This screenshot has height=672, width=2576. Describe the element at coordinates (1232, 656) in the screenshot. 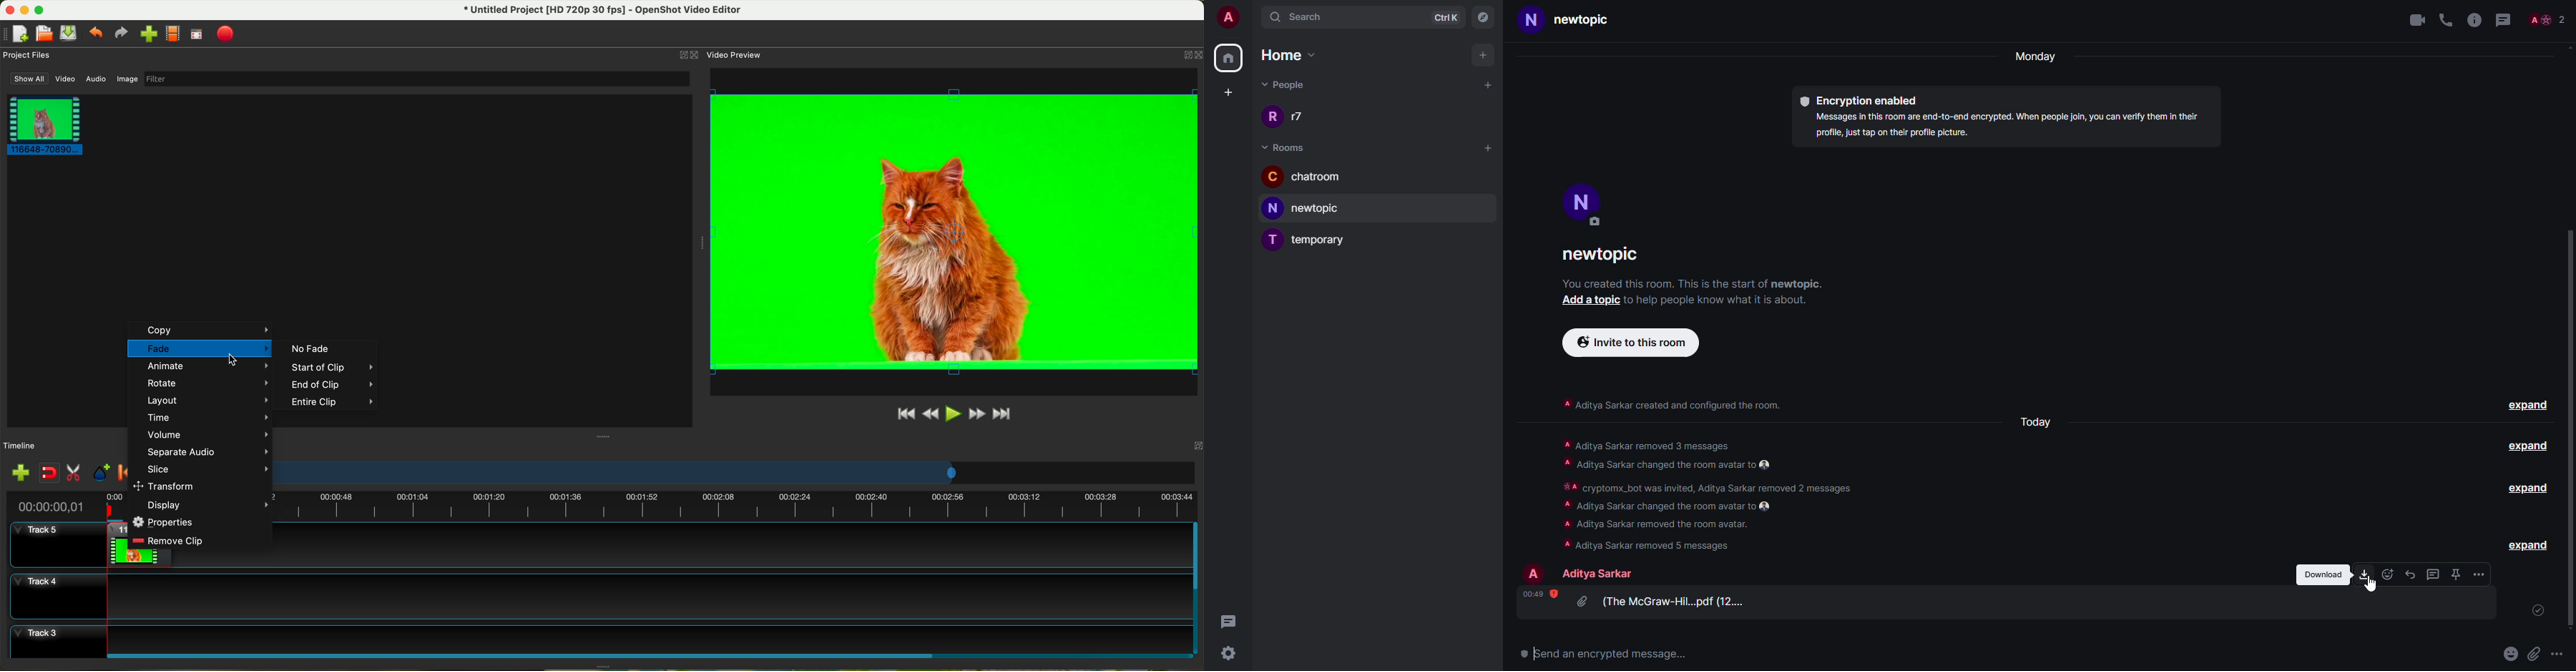

I see `settings` at that location.